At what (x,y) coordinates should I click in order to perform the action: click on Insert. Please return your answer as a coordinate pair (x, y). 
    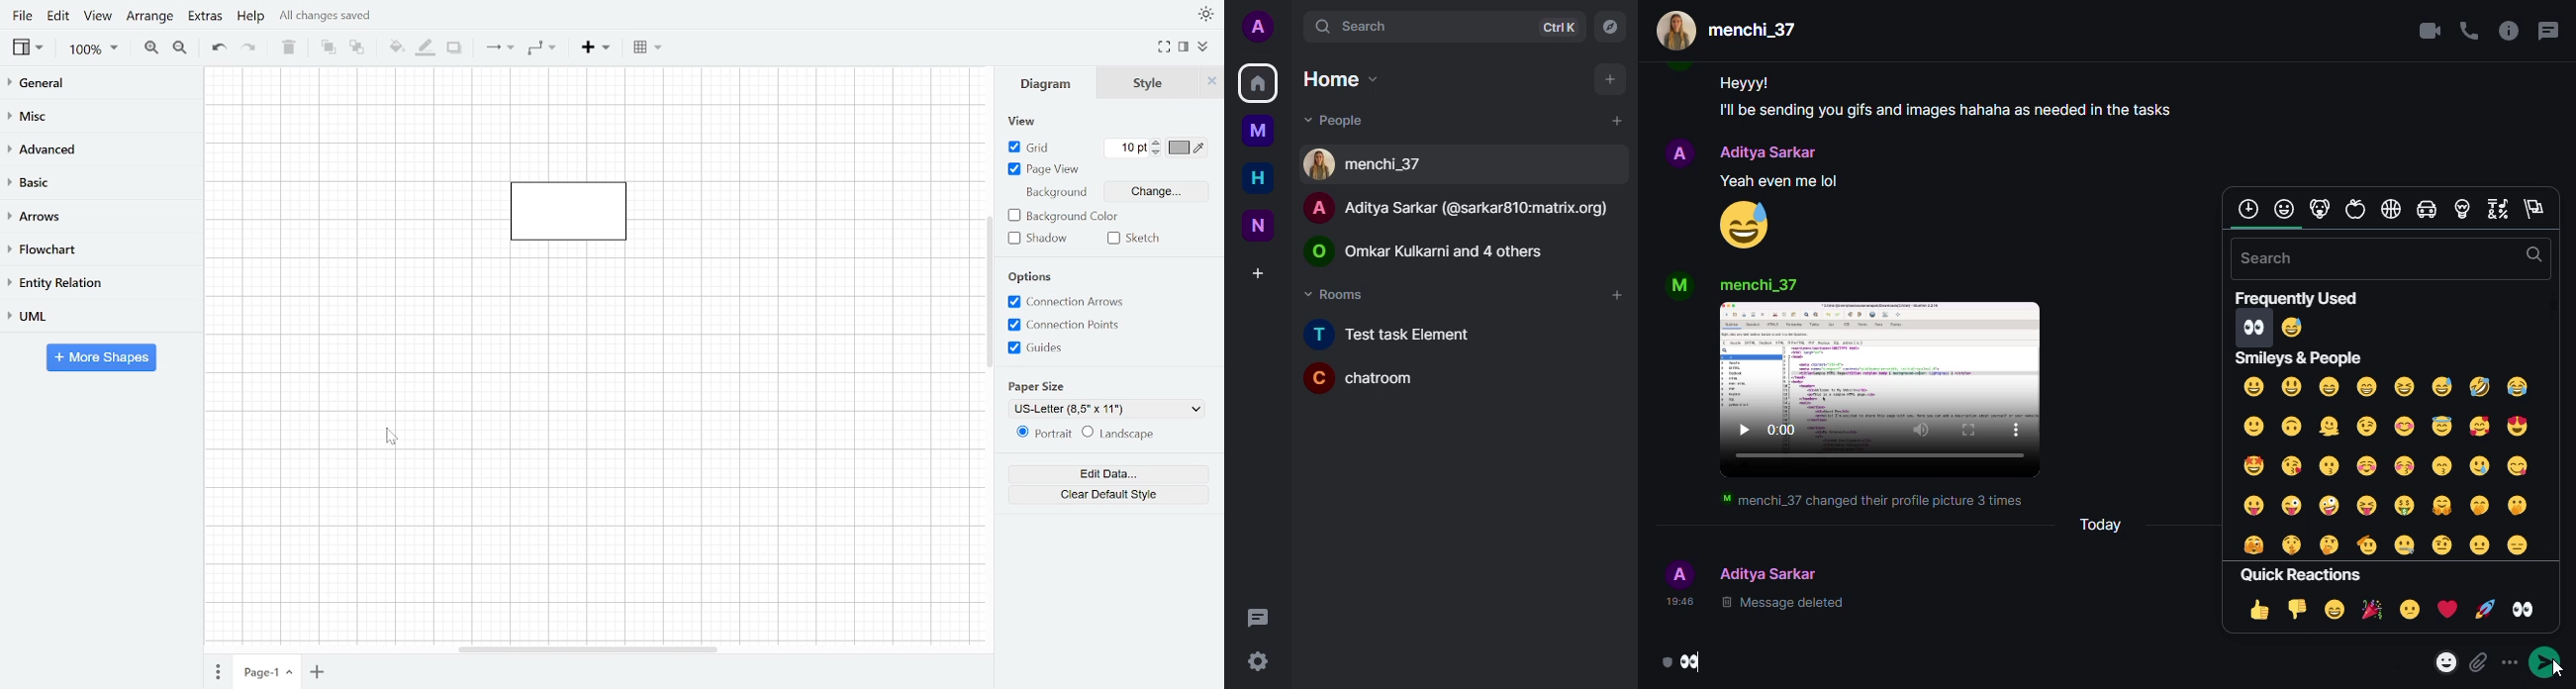
    Looking at the image, I should click on (599, 49).